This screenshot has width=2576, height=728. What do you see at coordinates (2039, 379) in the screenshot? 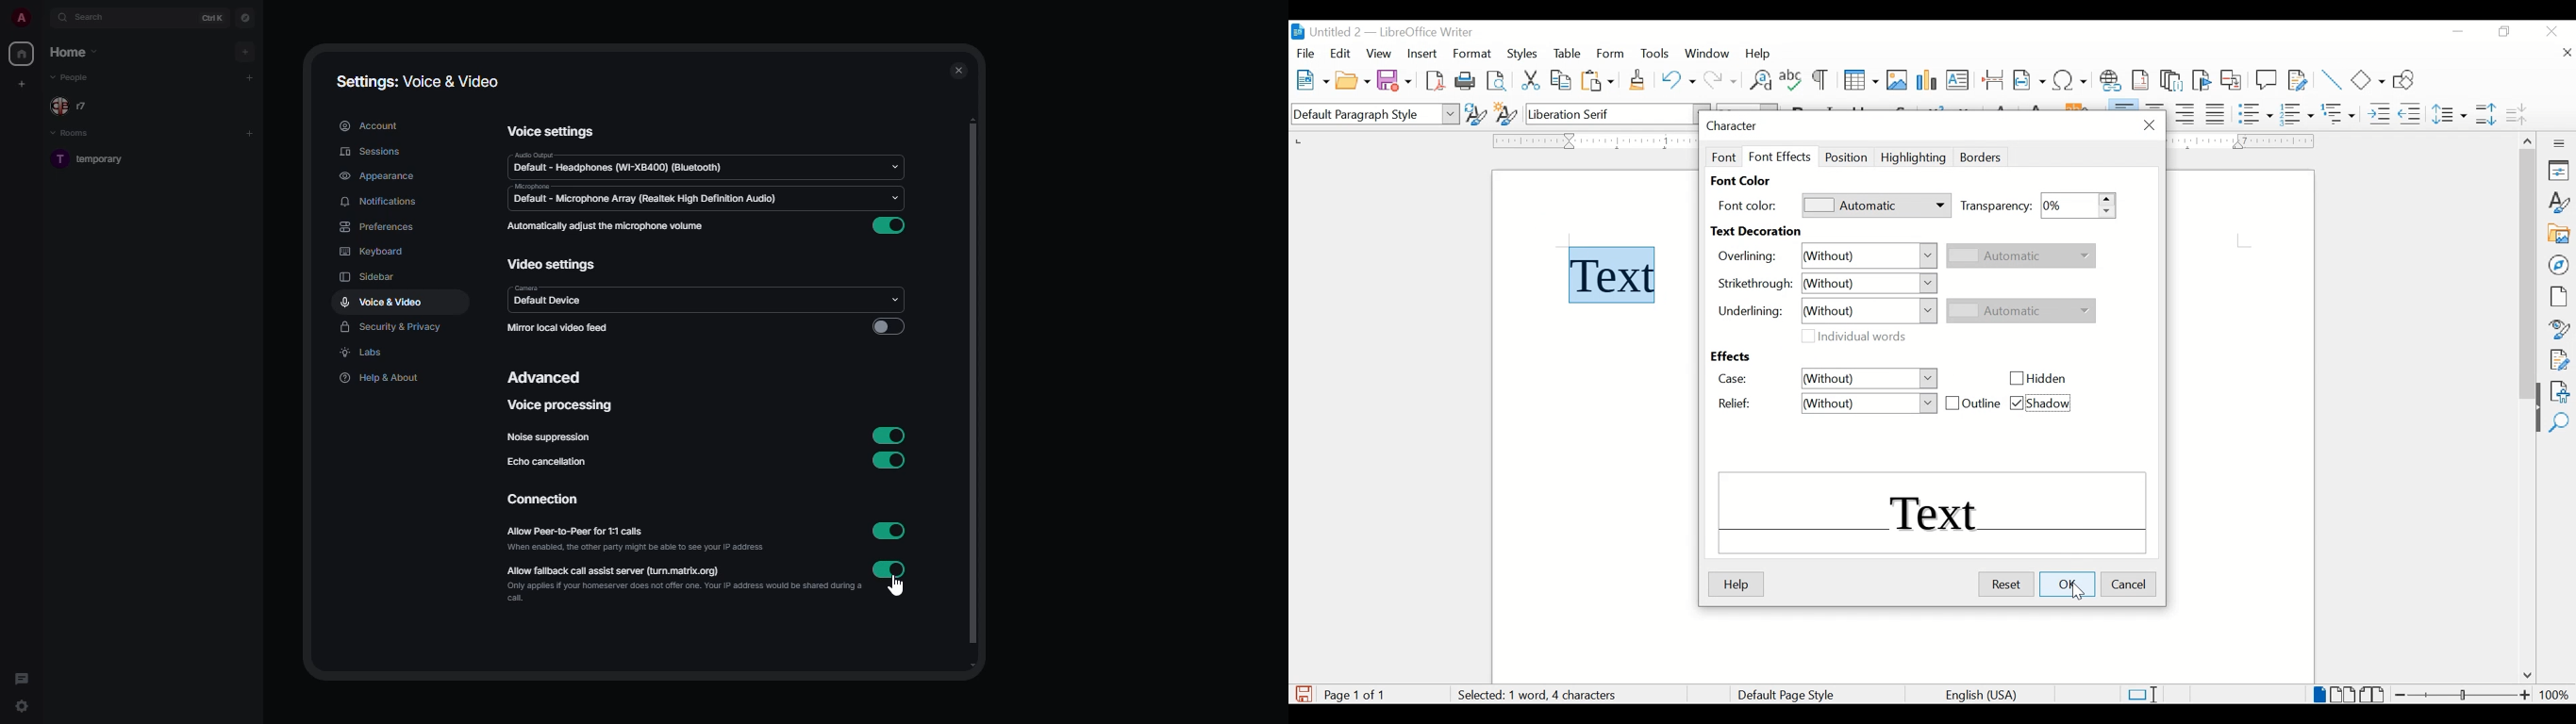
I see `hidden checkbox` at bounding box center [2039, 379].